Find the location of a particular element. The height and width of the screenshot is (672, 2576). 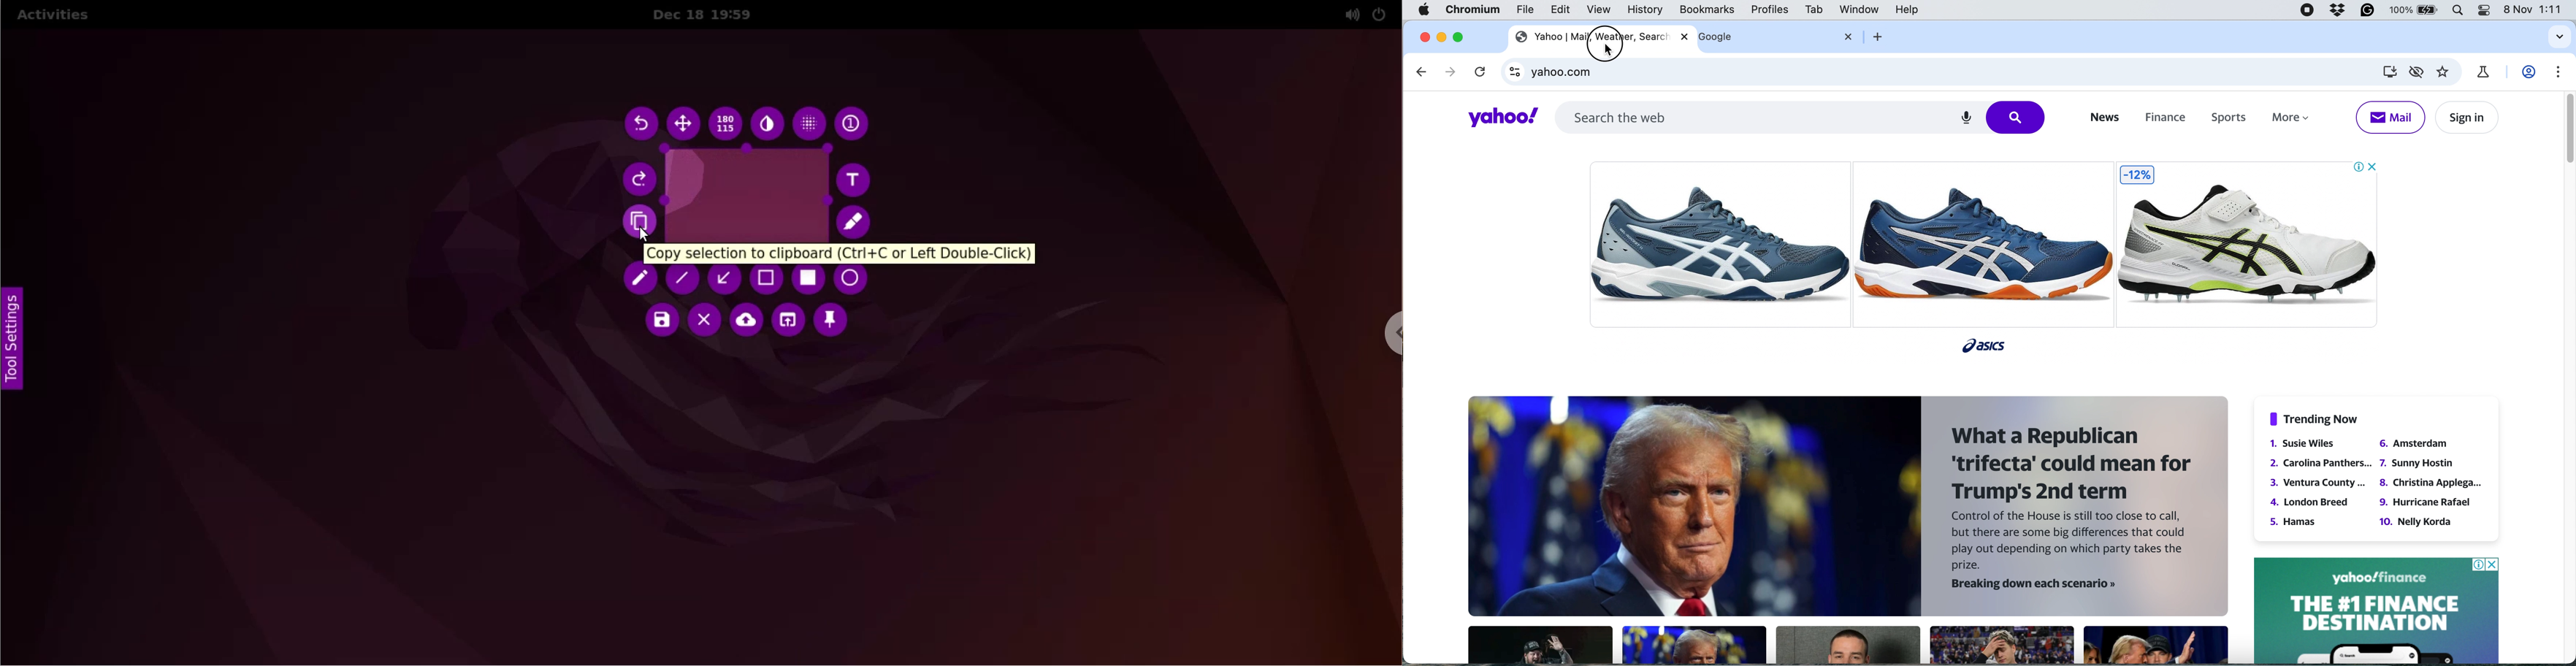

yahoo.com is located at coordinates (1949, 73).